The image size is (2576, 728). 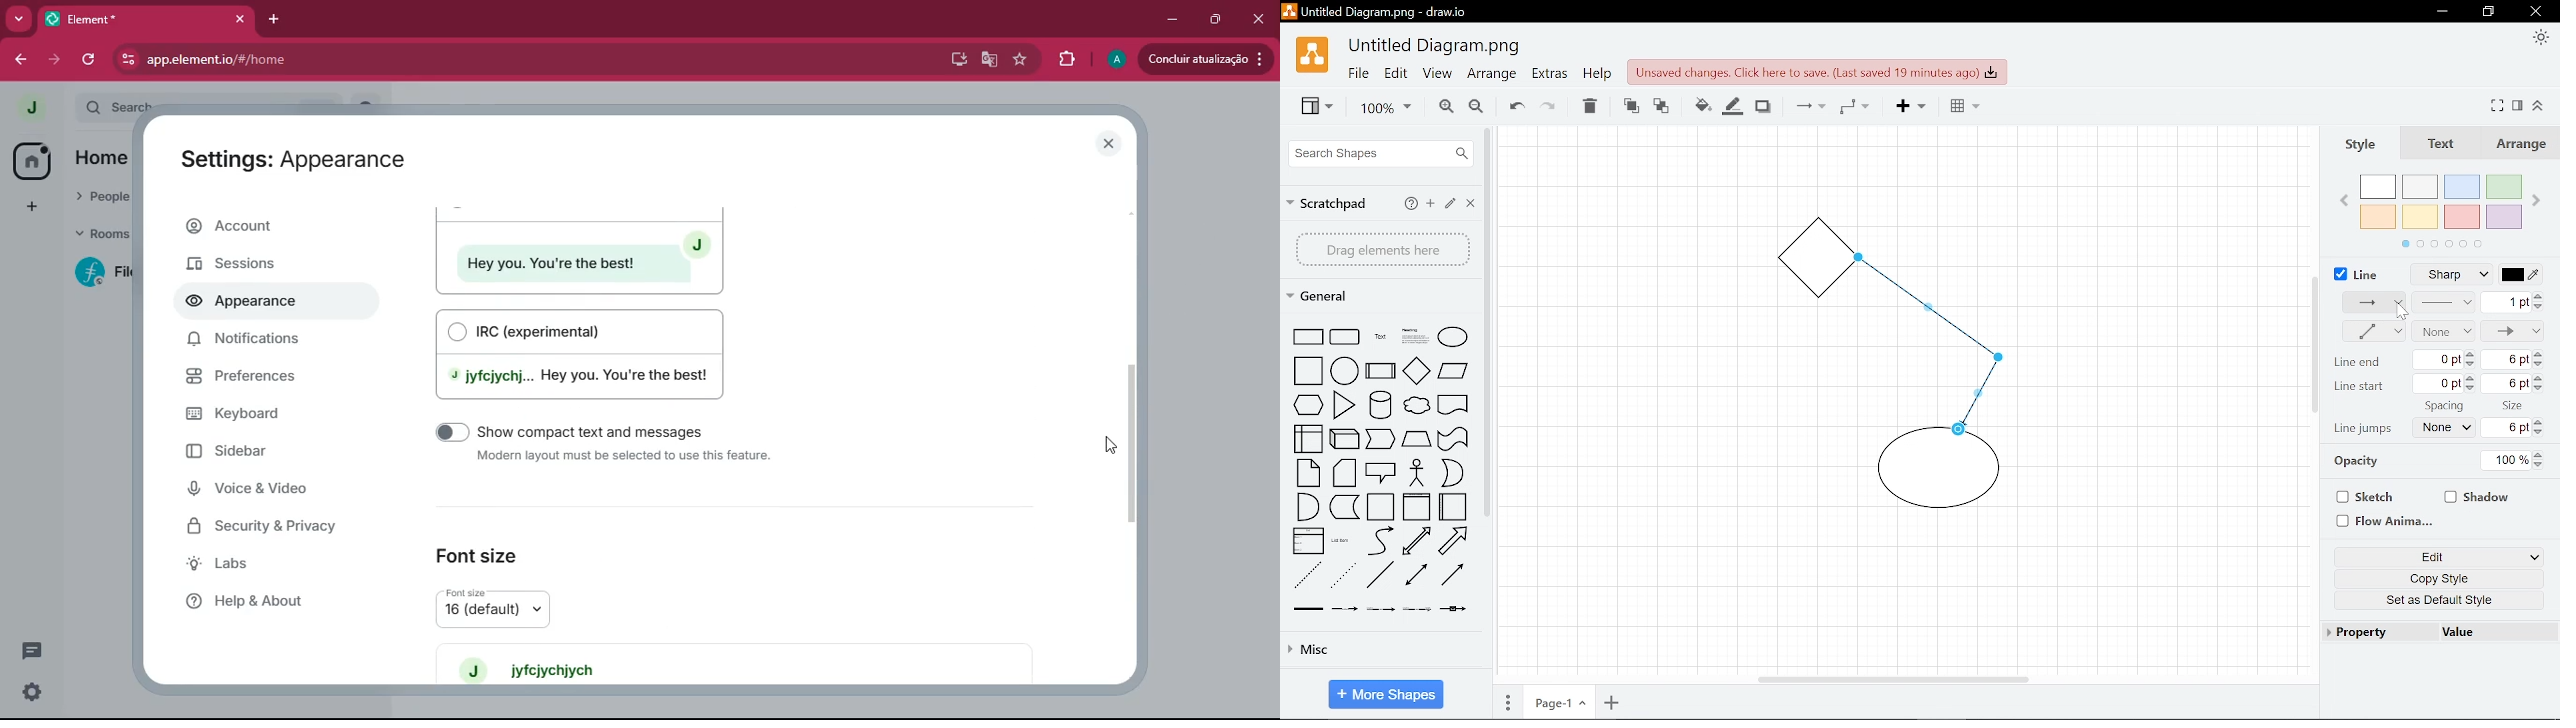 What do you see at coordinates (30, 653) in the screenshot?
I see `message` at bounding box center [30, 653].